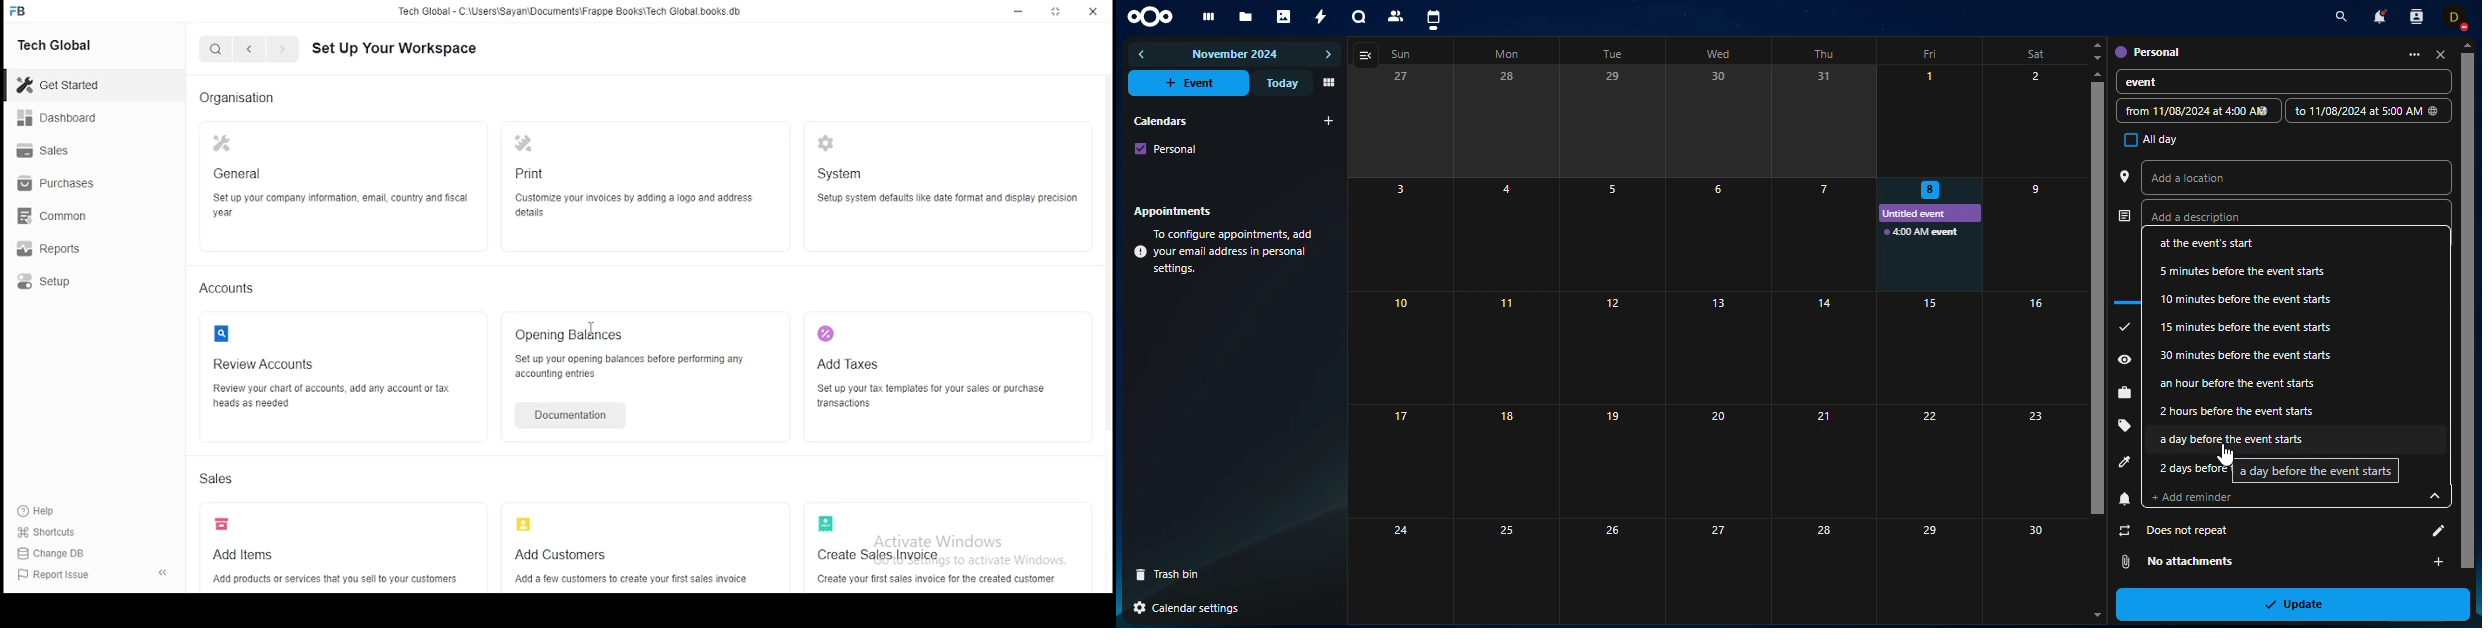  What do you see at coordinates (2192, 468) in the screenshot?
I see `2 days before` at bounding box center [2192, 468].